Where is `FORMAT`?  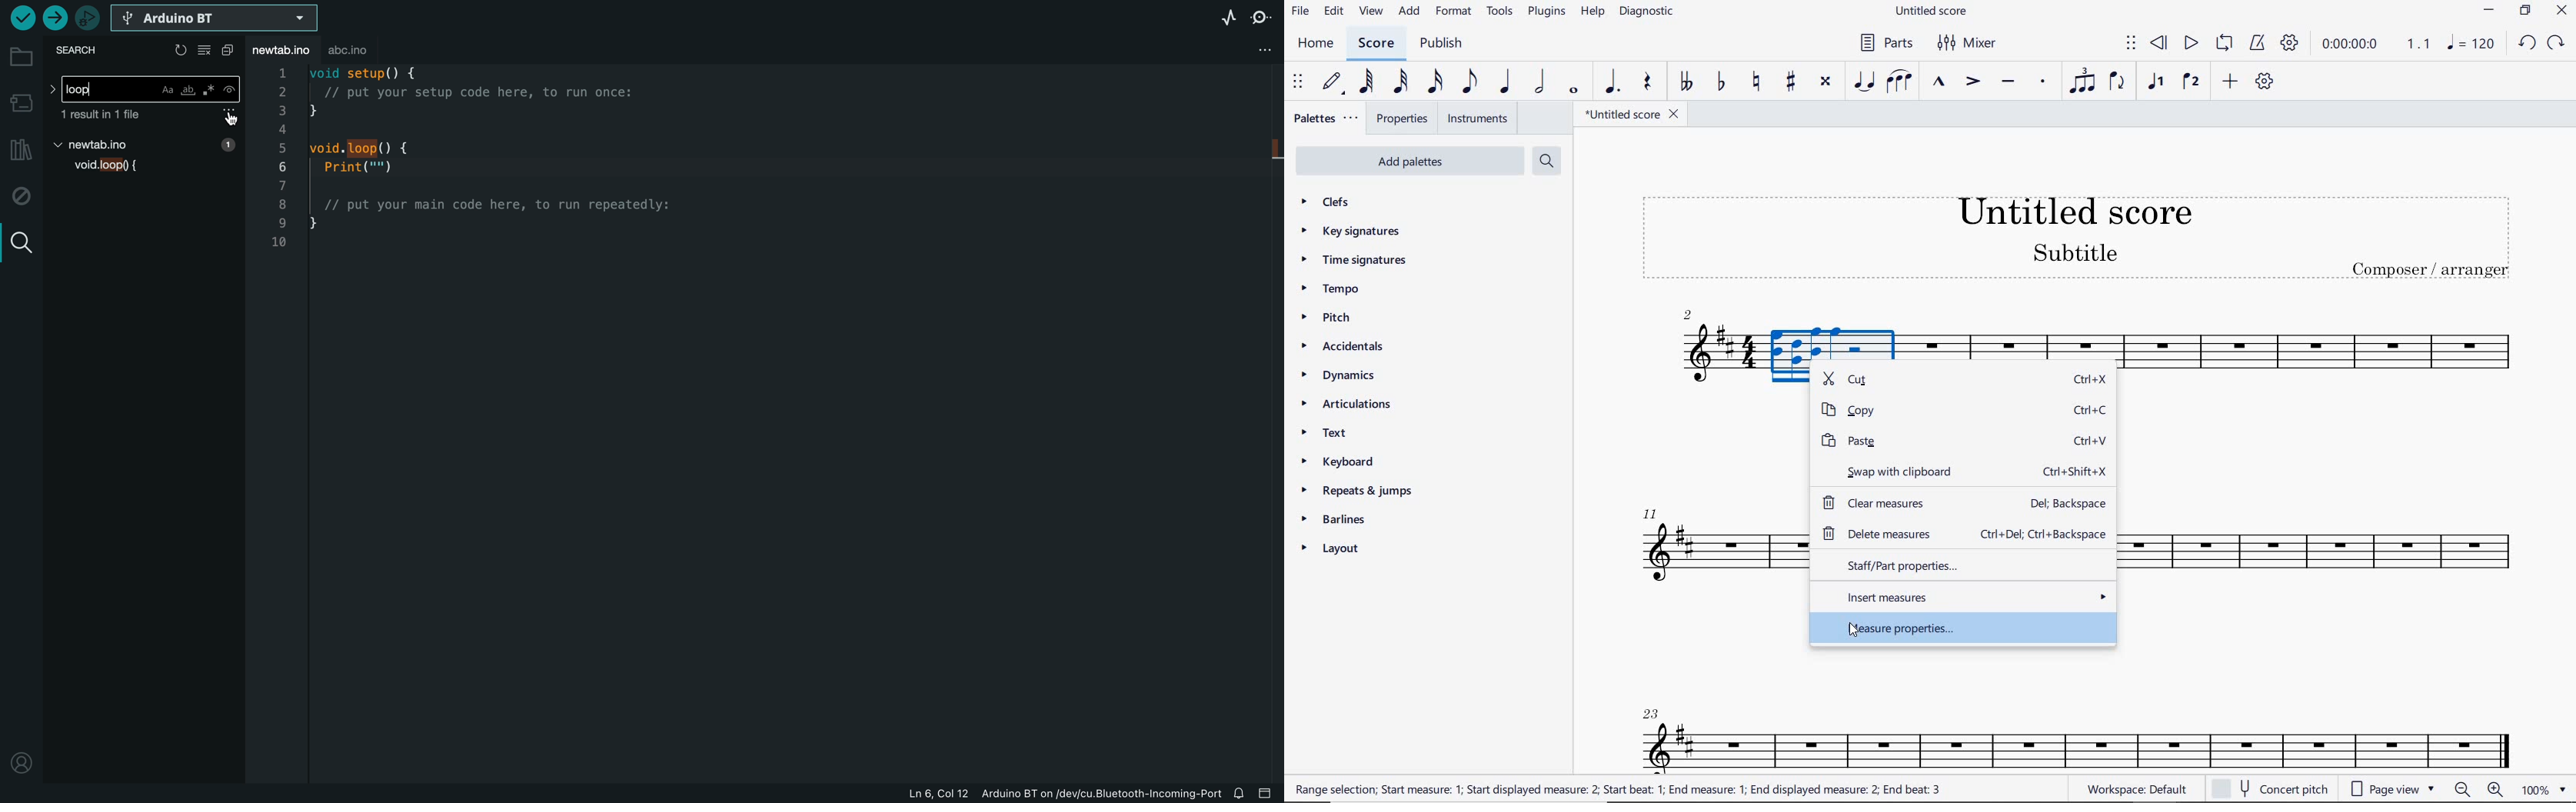
FORMAT is located at coordinates (1456, 12).